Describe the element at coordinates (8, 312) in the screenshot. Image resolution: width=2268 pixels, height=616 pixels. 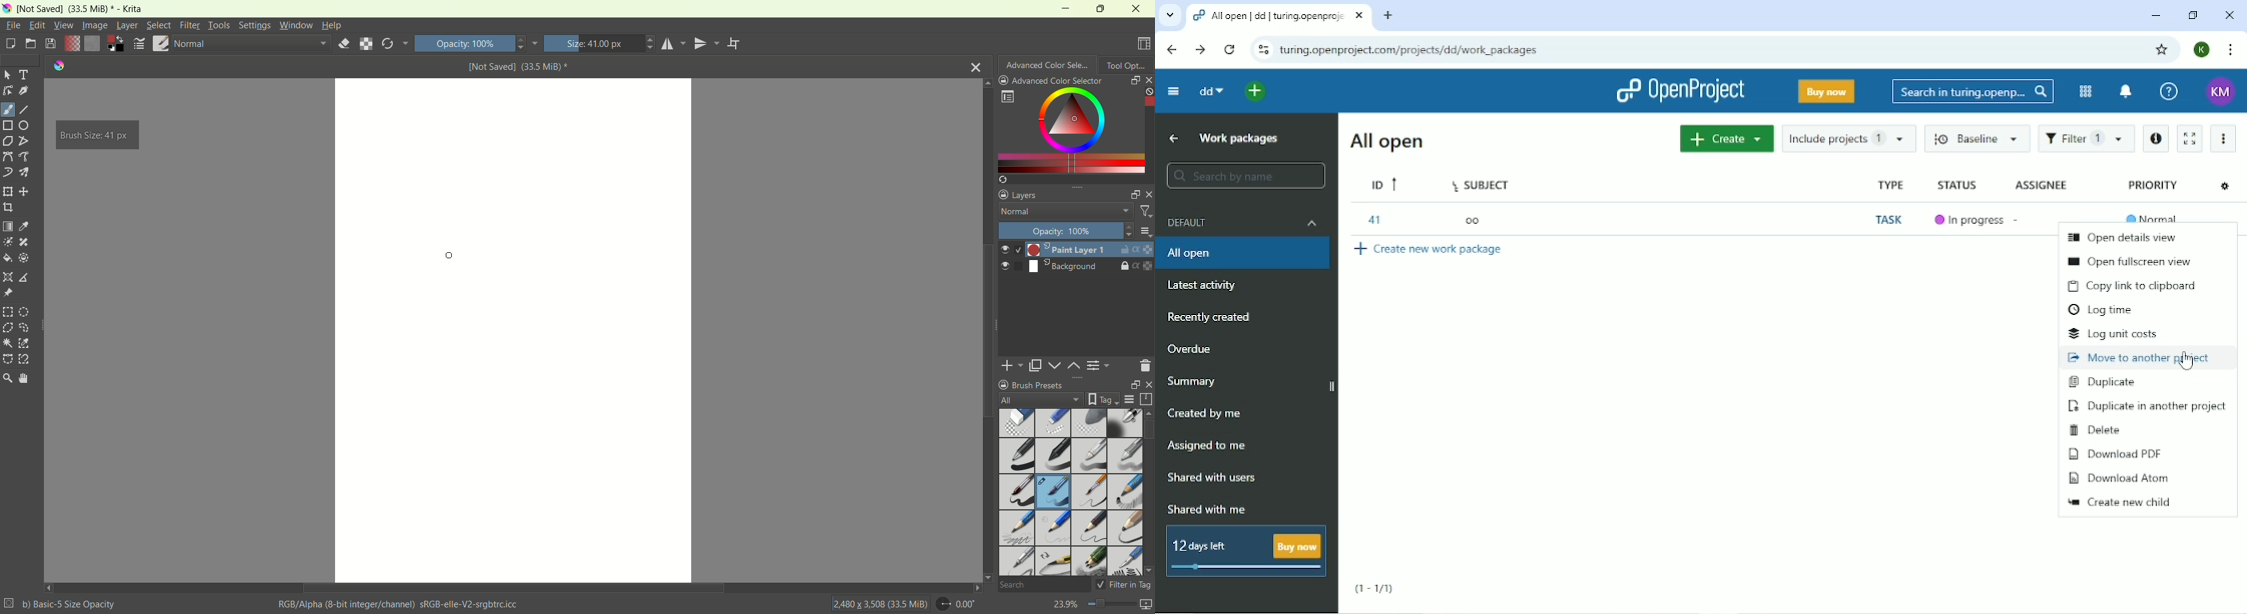
I see `rectangular selection` at that location.